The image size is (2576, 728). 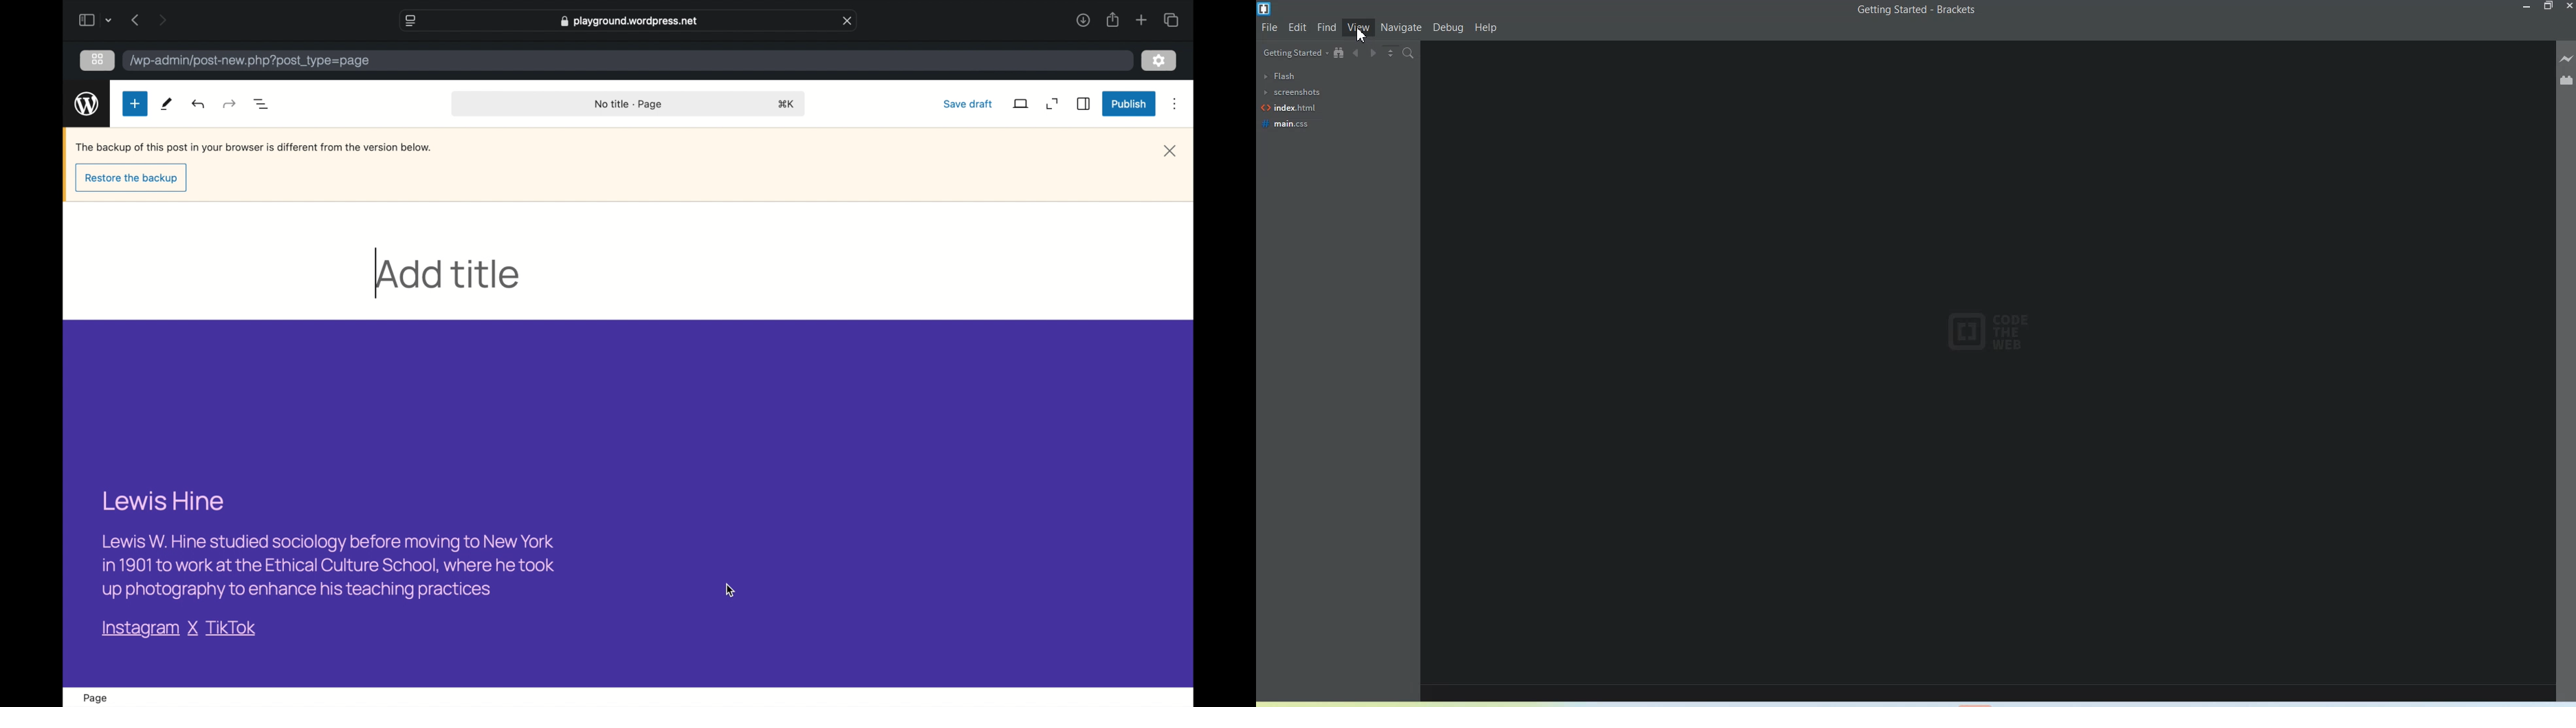 I want to click on Split the editor vertically and Horizontally, so click(x=1390, y=54).